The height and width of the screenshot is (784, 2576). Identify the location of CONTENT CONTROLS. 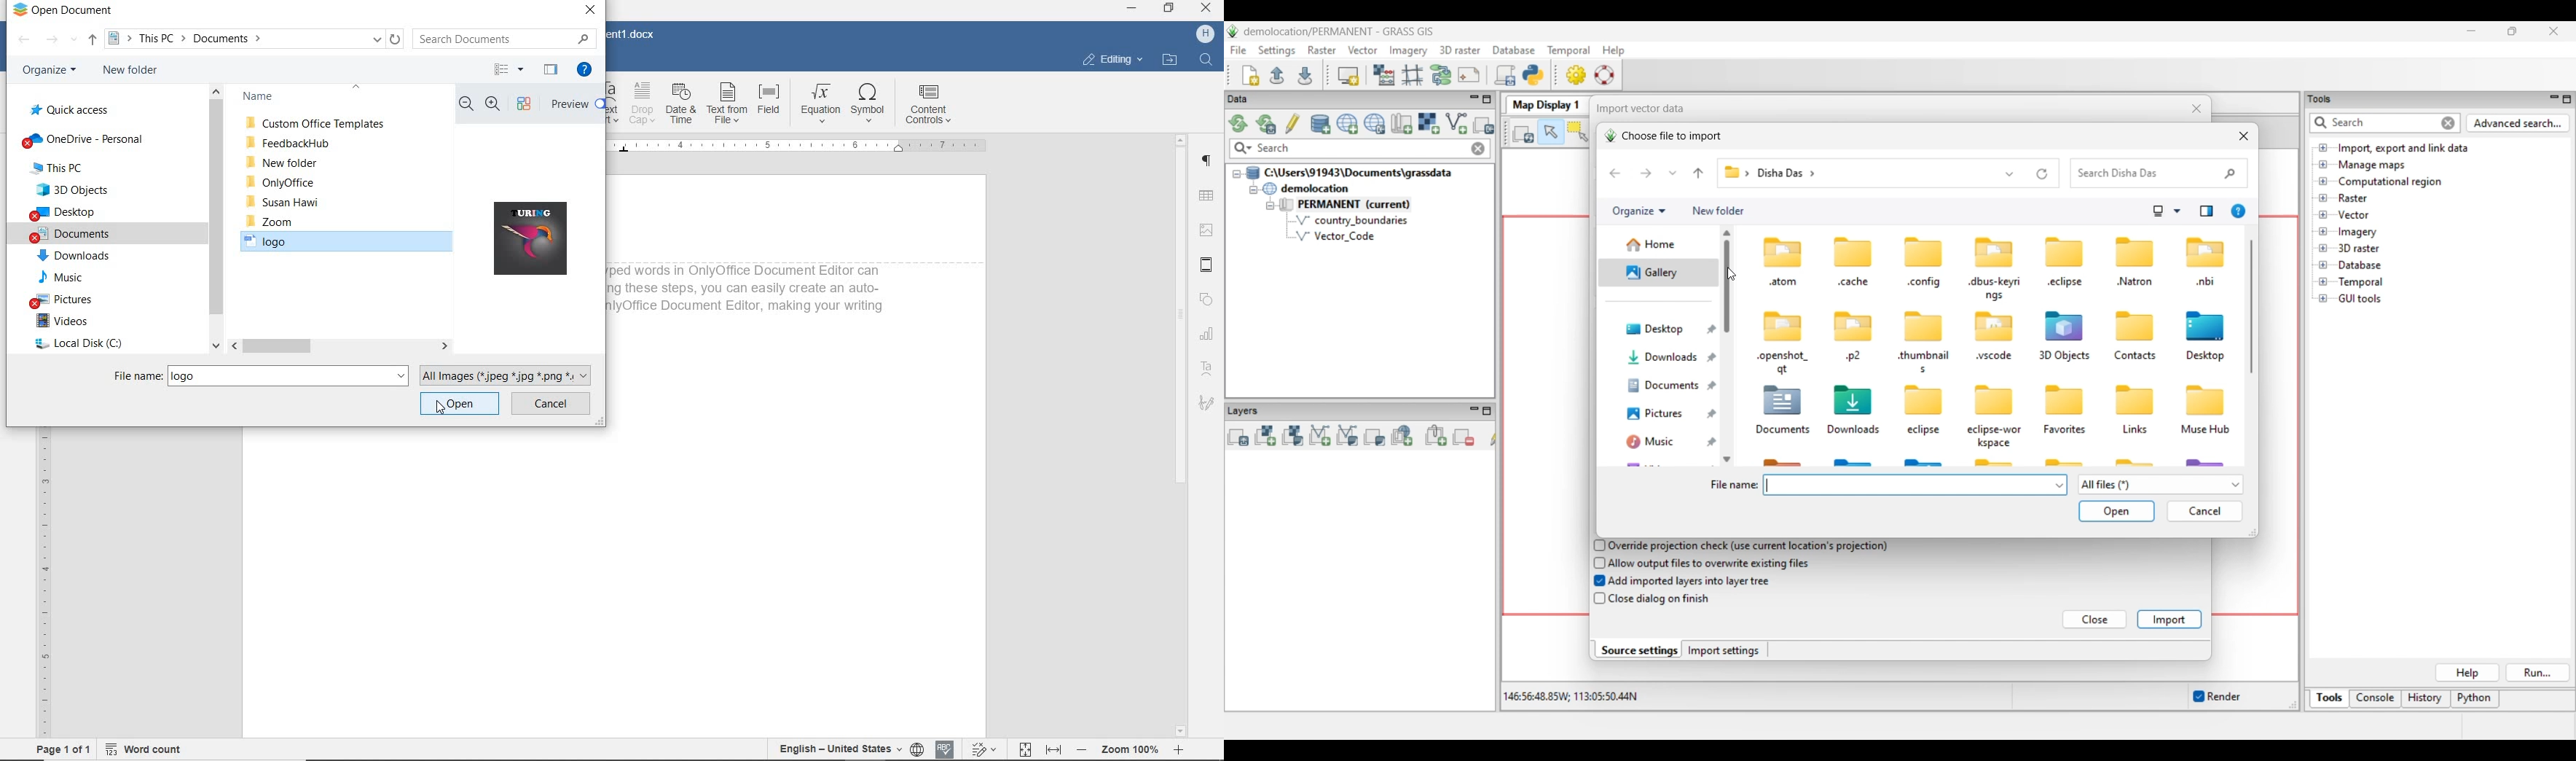
(931, 105).